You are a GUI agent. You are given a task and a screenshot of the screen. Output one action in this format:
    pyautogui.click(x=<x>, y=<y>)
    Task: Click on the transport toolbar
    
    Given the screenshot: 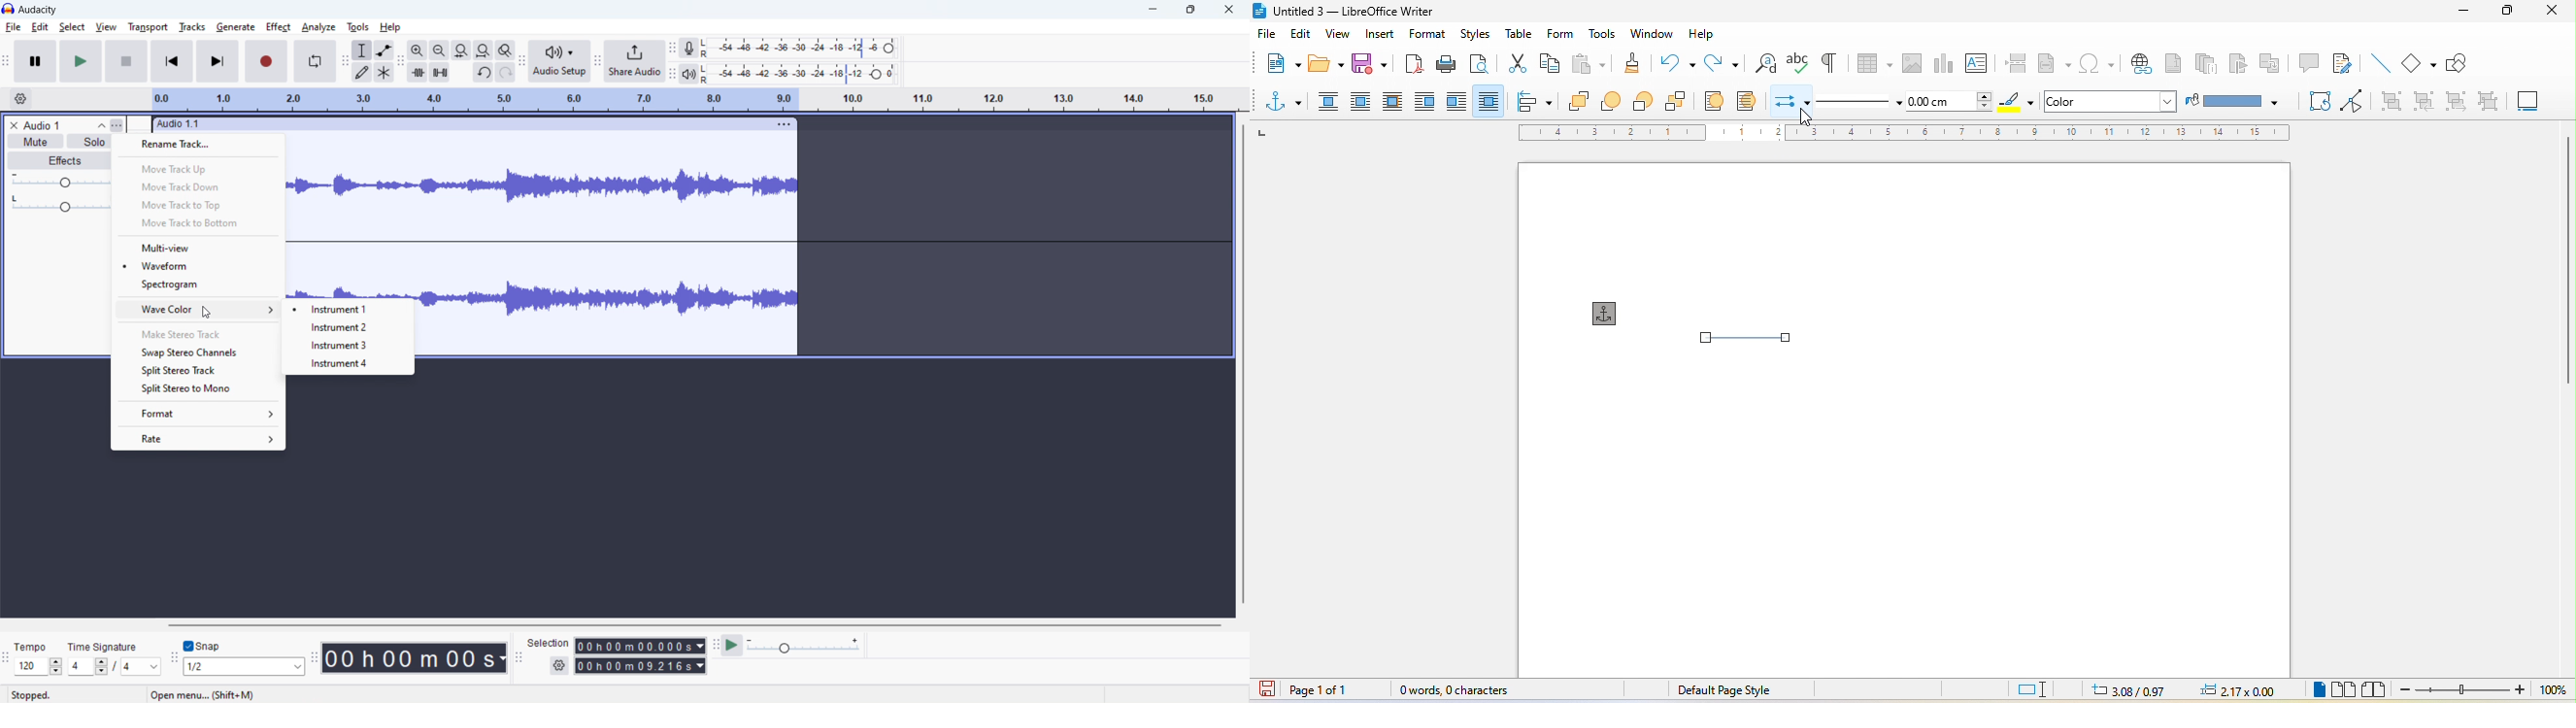 What is the action you would take?
    pyautogui.click(x=6, y=62)
    